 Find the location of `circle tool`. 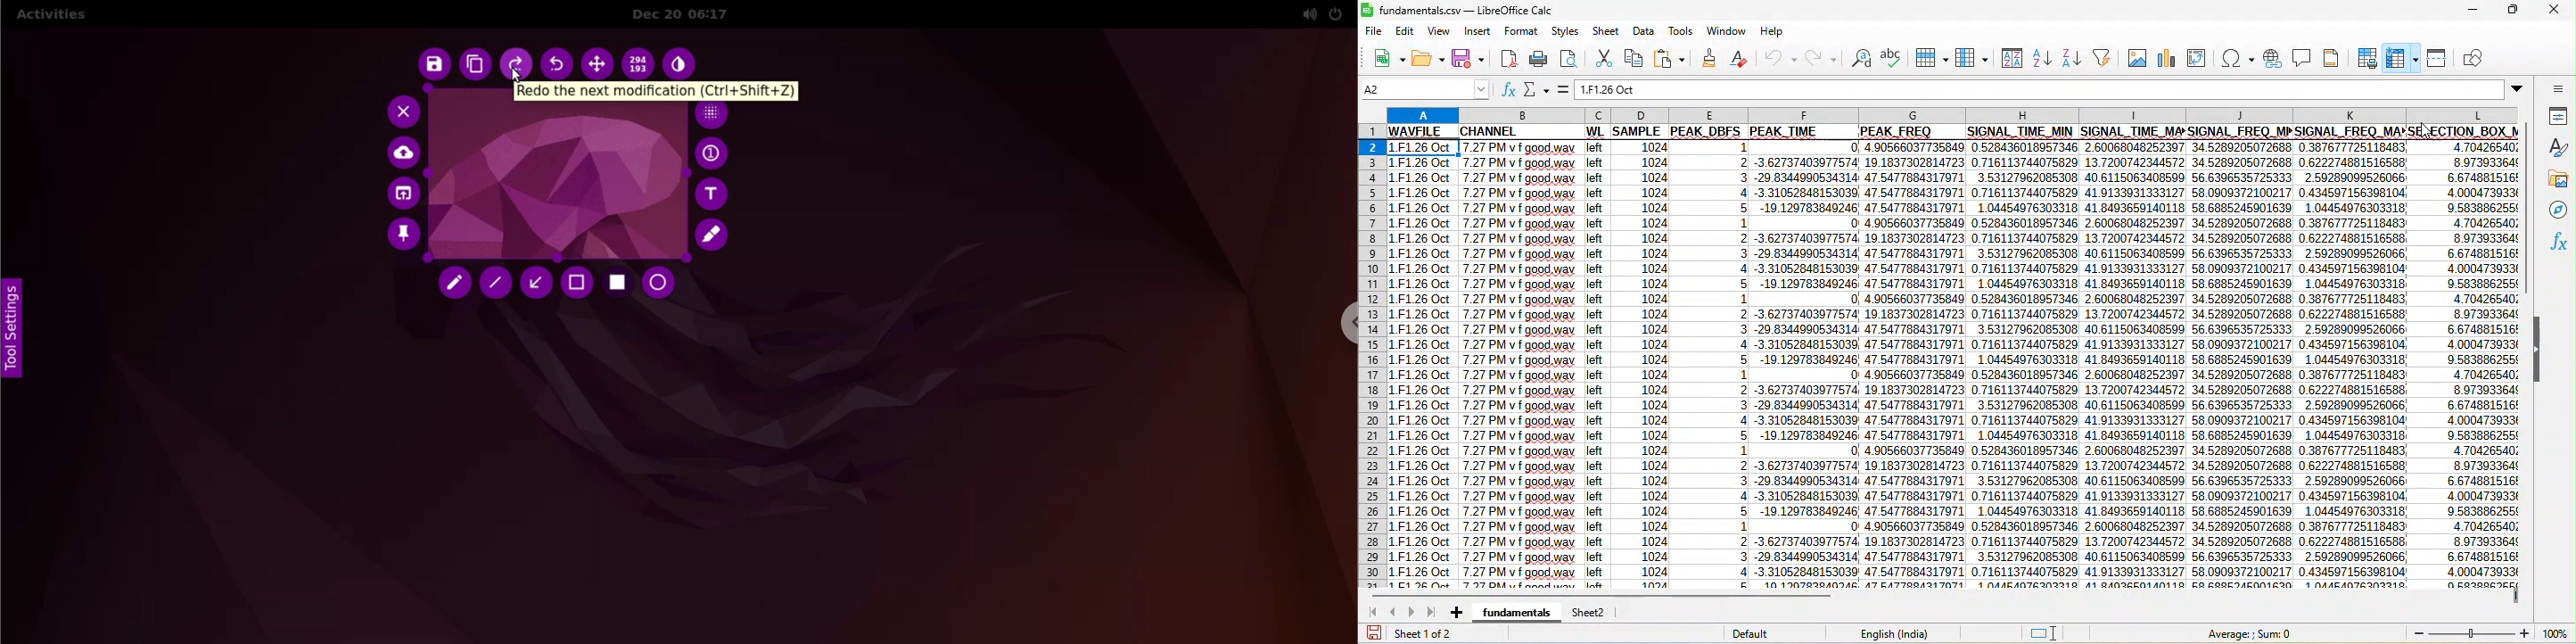

circle tool is located at coordinates (663, 283).